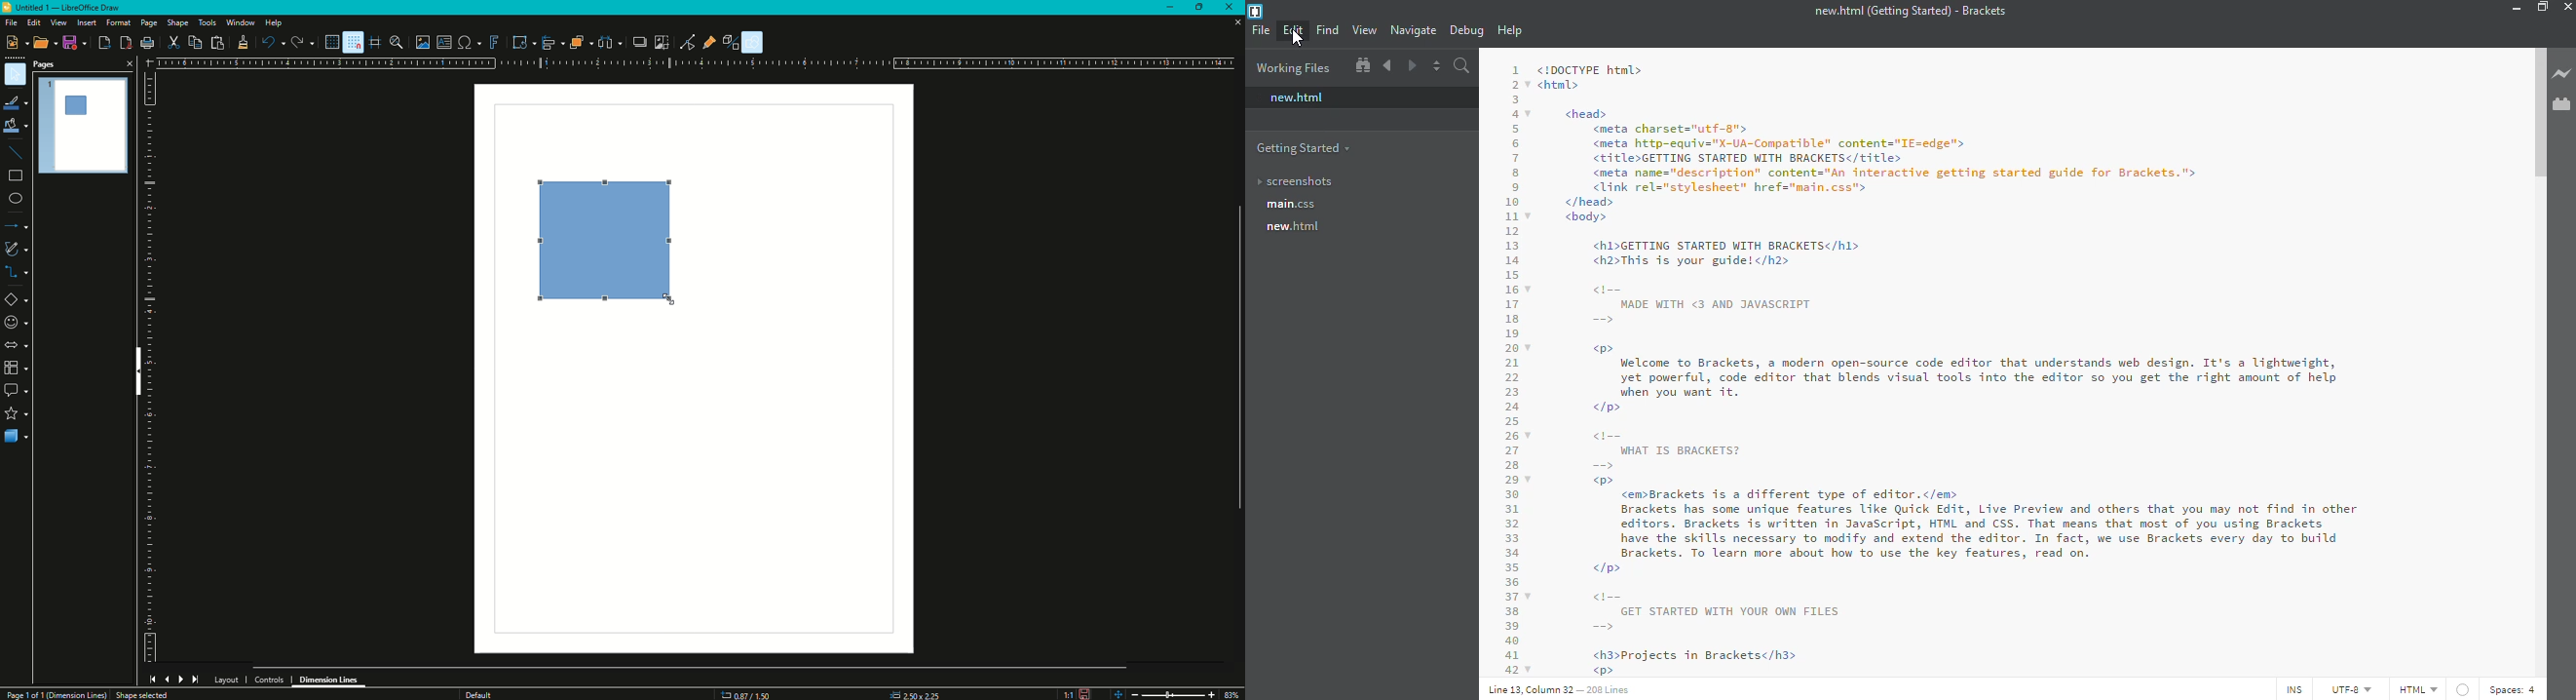 The width and height of the screenshot is (2576, 700). I want to click on new, so click(1297, 97).